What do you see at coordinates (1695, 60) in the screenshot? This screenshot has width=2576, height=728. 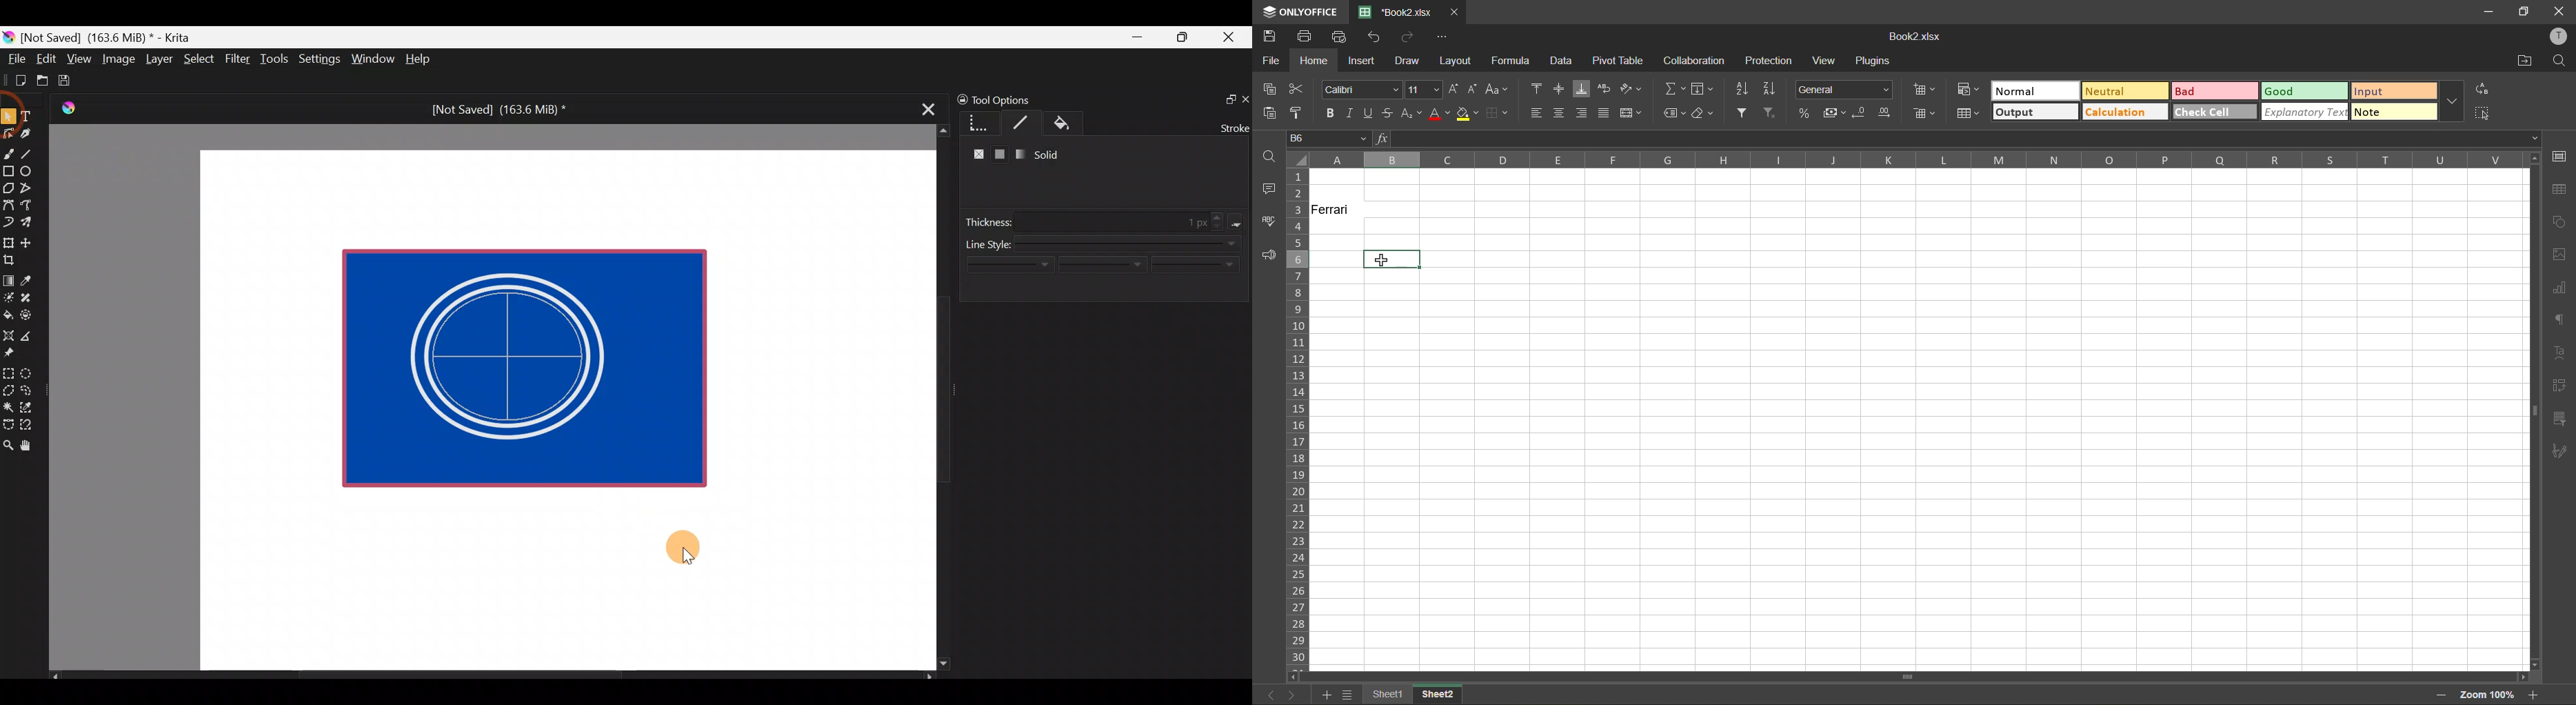 I see `collaboration` at bounding box center [1695, 60].